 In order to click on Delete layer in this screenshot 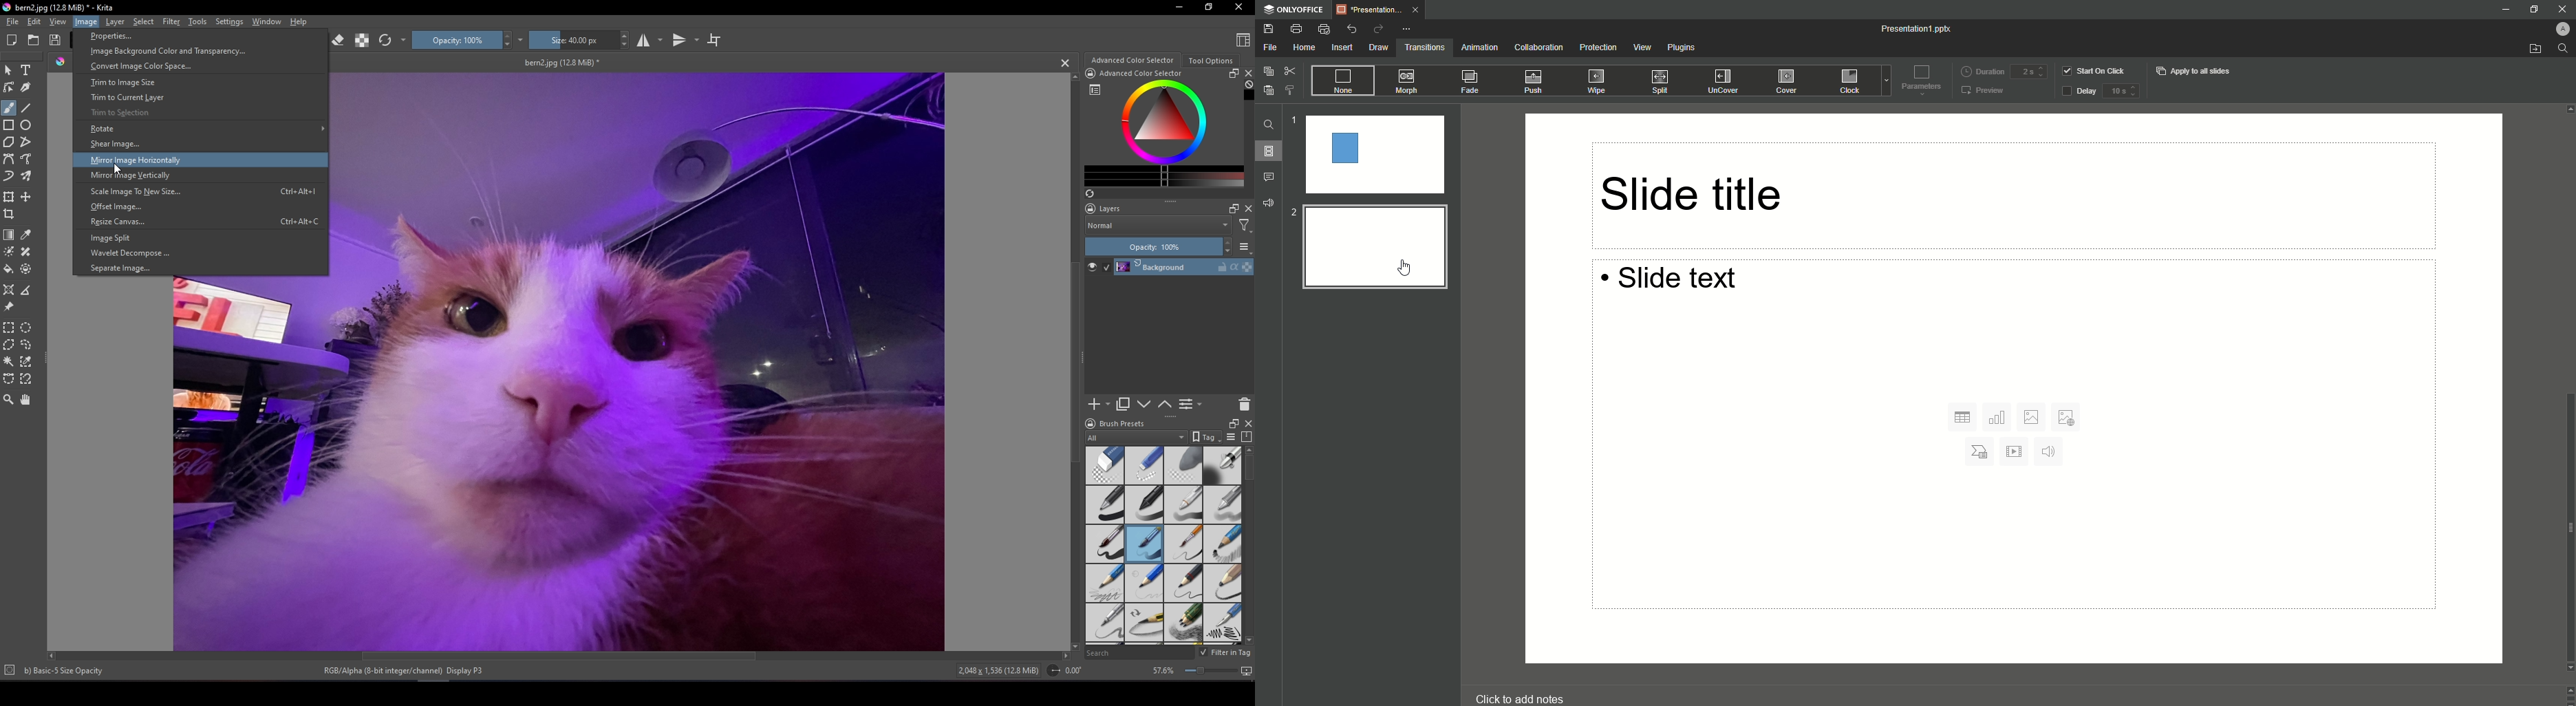, I will do `click(1244, 405)`.